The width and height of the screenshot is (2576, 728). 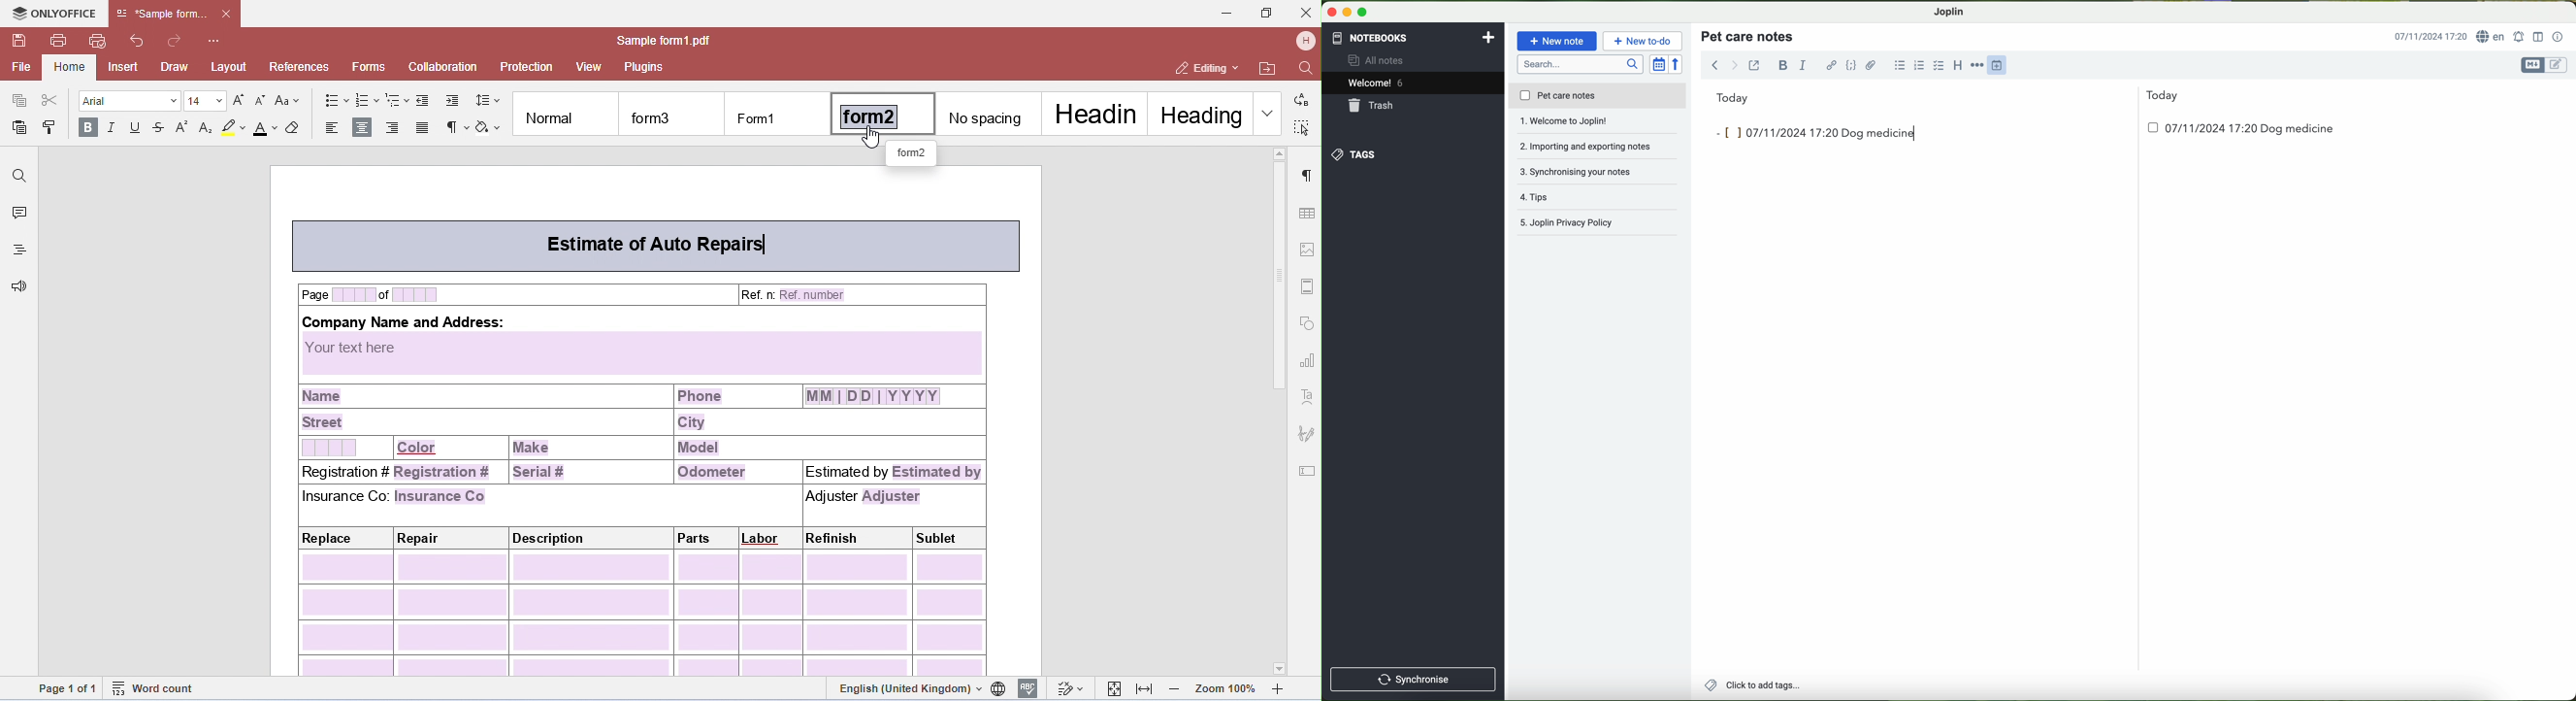 I want to click on add tags, so click(x=1752, y=686).